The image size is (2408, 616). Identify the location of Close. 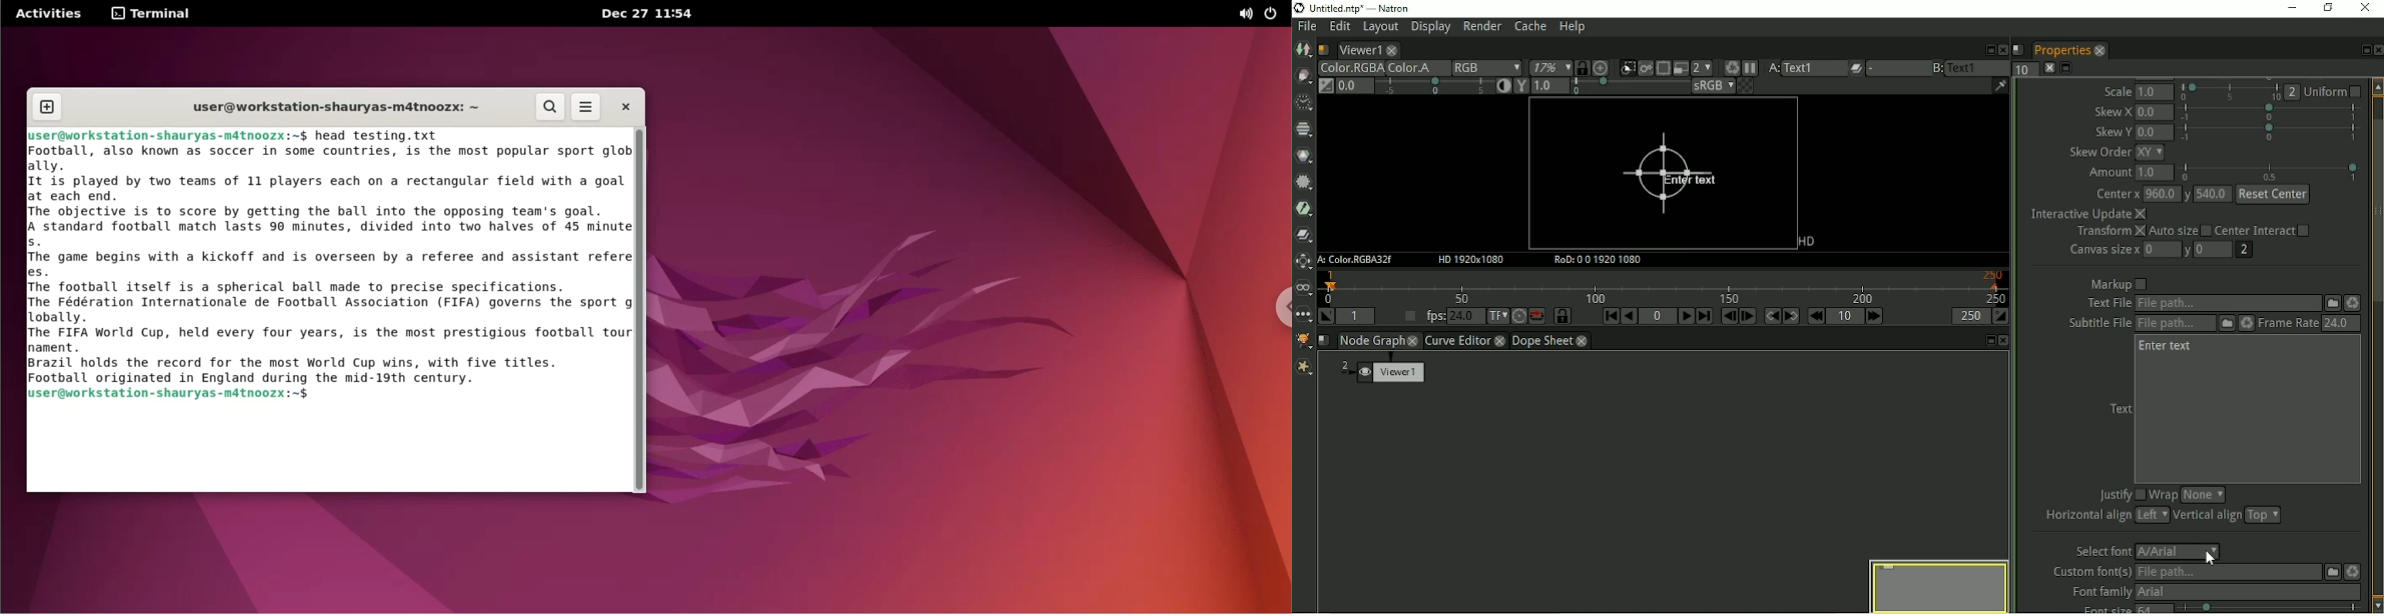
(2001, 48).